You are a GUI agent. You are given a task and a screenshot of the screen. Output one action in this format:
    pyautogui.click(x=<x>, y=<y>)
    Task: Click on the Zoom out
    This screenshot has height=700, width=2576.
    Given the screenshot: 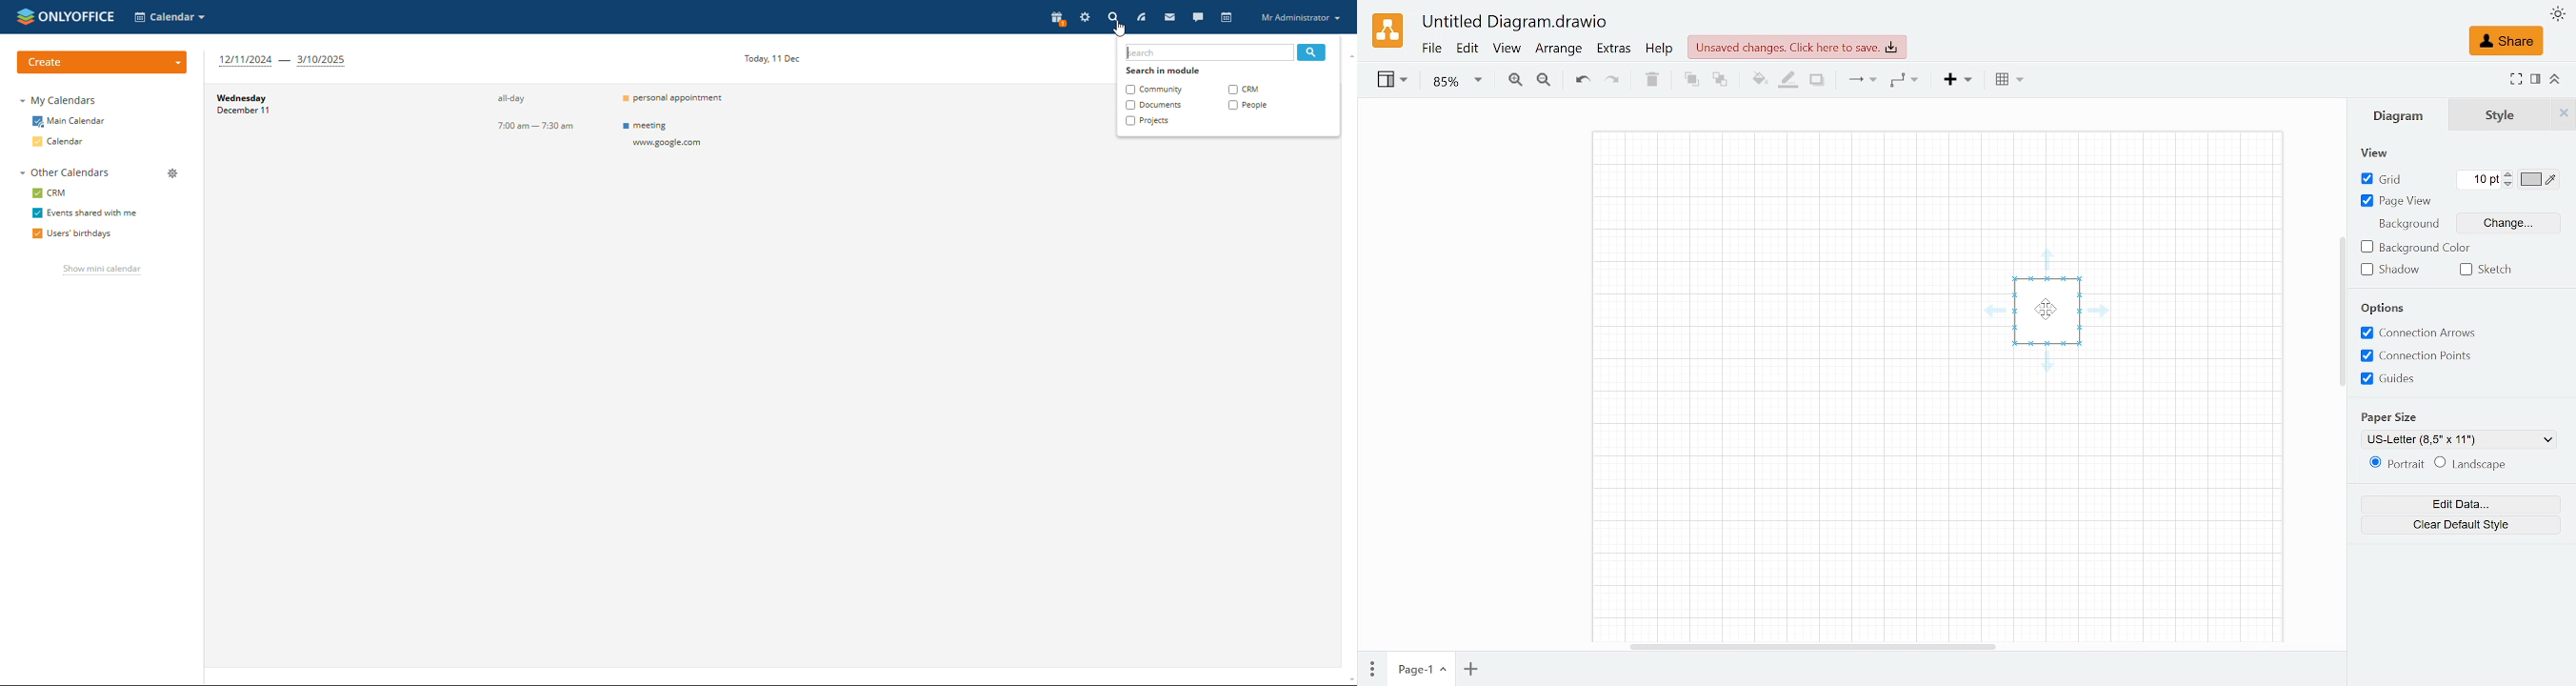 What is the action you would take?
    pyautogui.click(x=1544, y=82)
    